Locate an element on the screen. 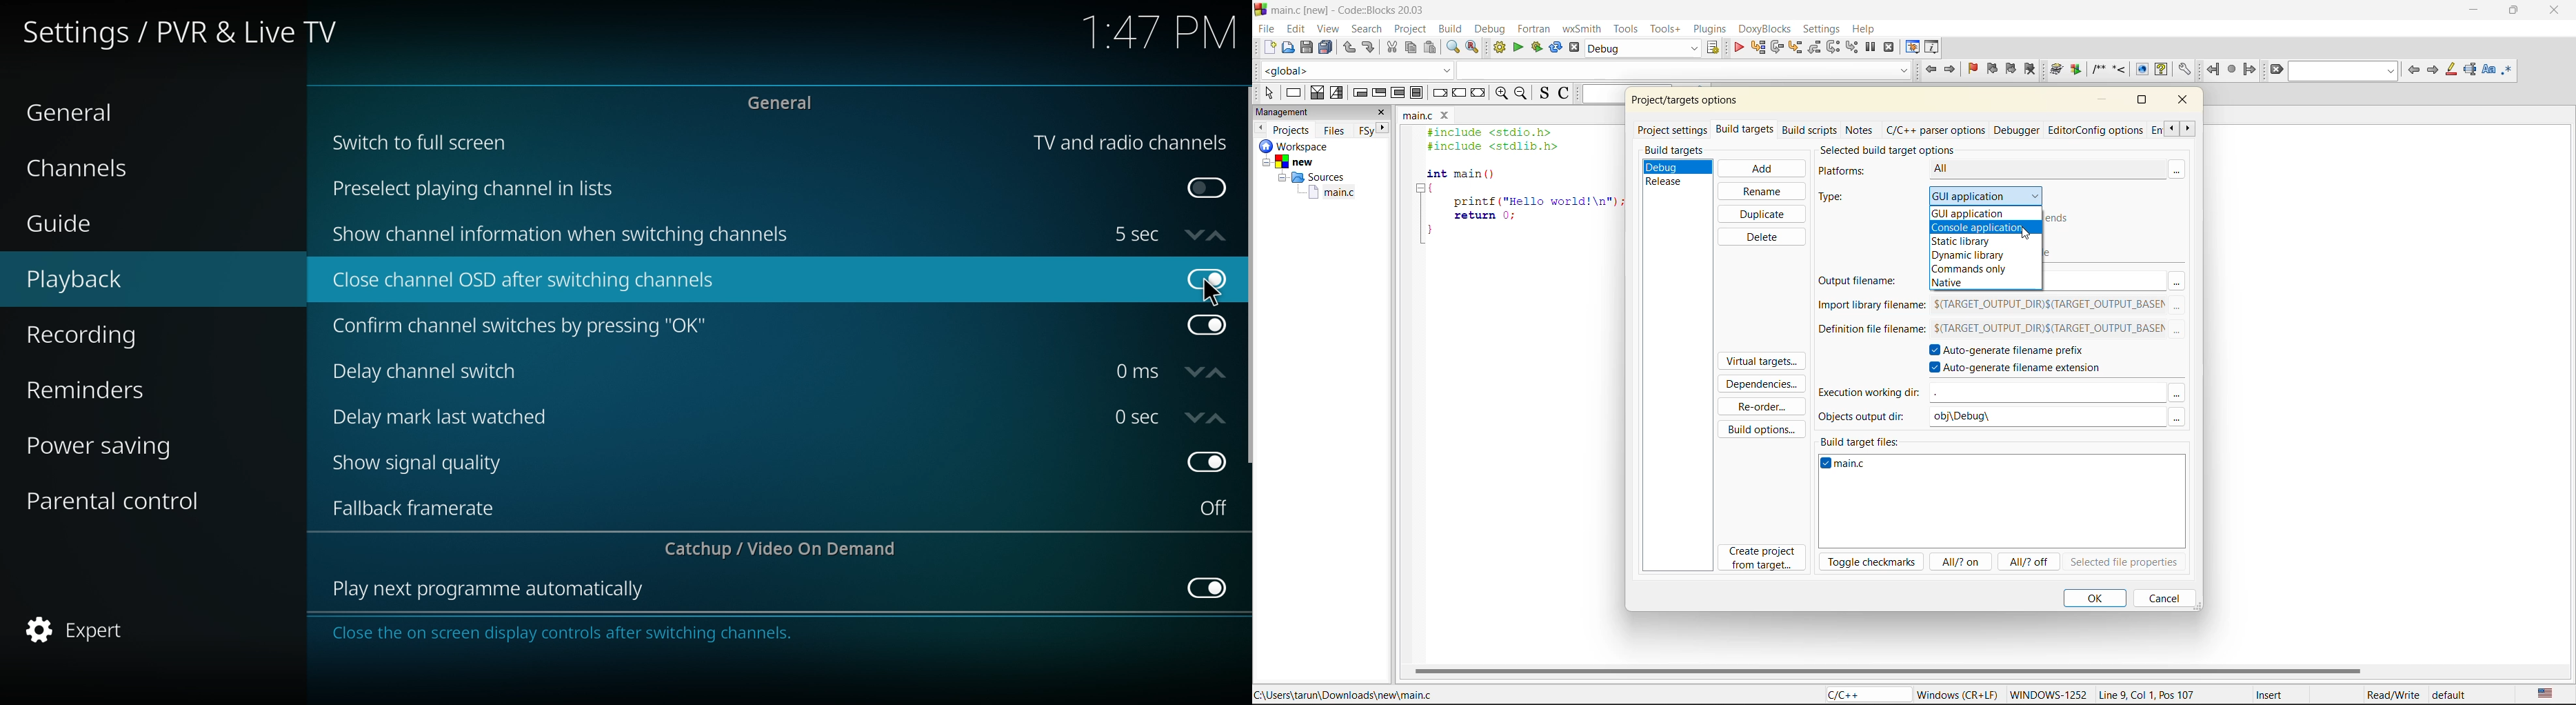 This screenshot has height=728, width=2576. parental control is located at coordinates (125, 499).